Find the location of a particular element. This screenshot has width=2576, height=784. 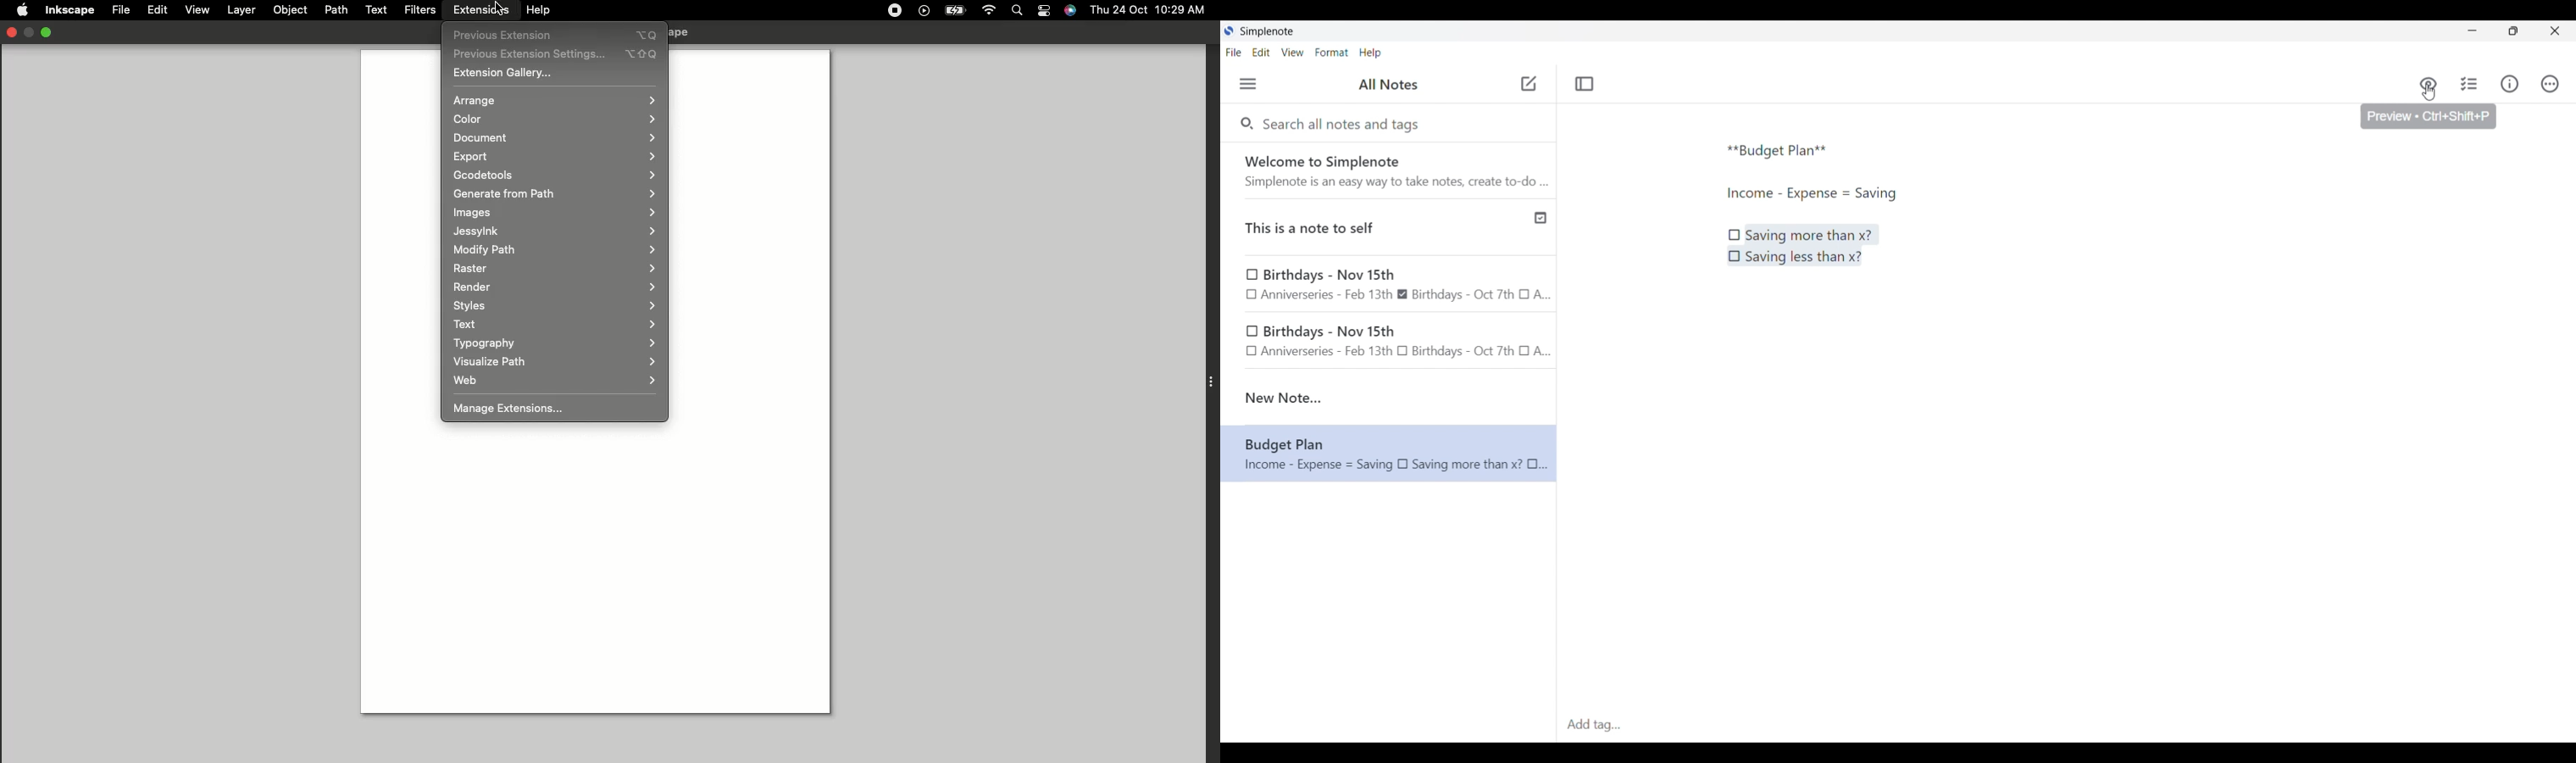

Minimize is located at coordinates (50, 34).